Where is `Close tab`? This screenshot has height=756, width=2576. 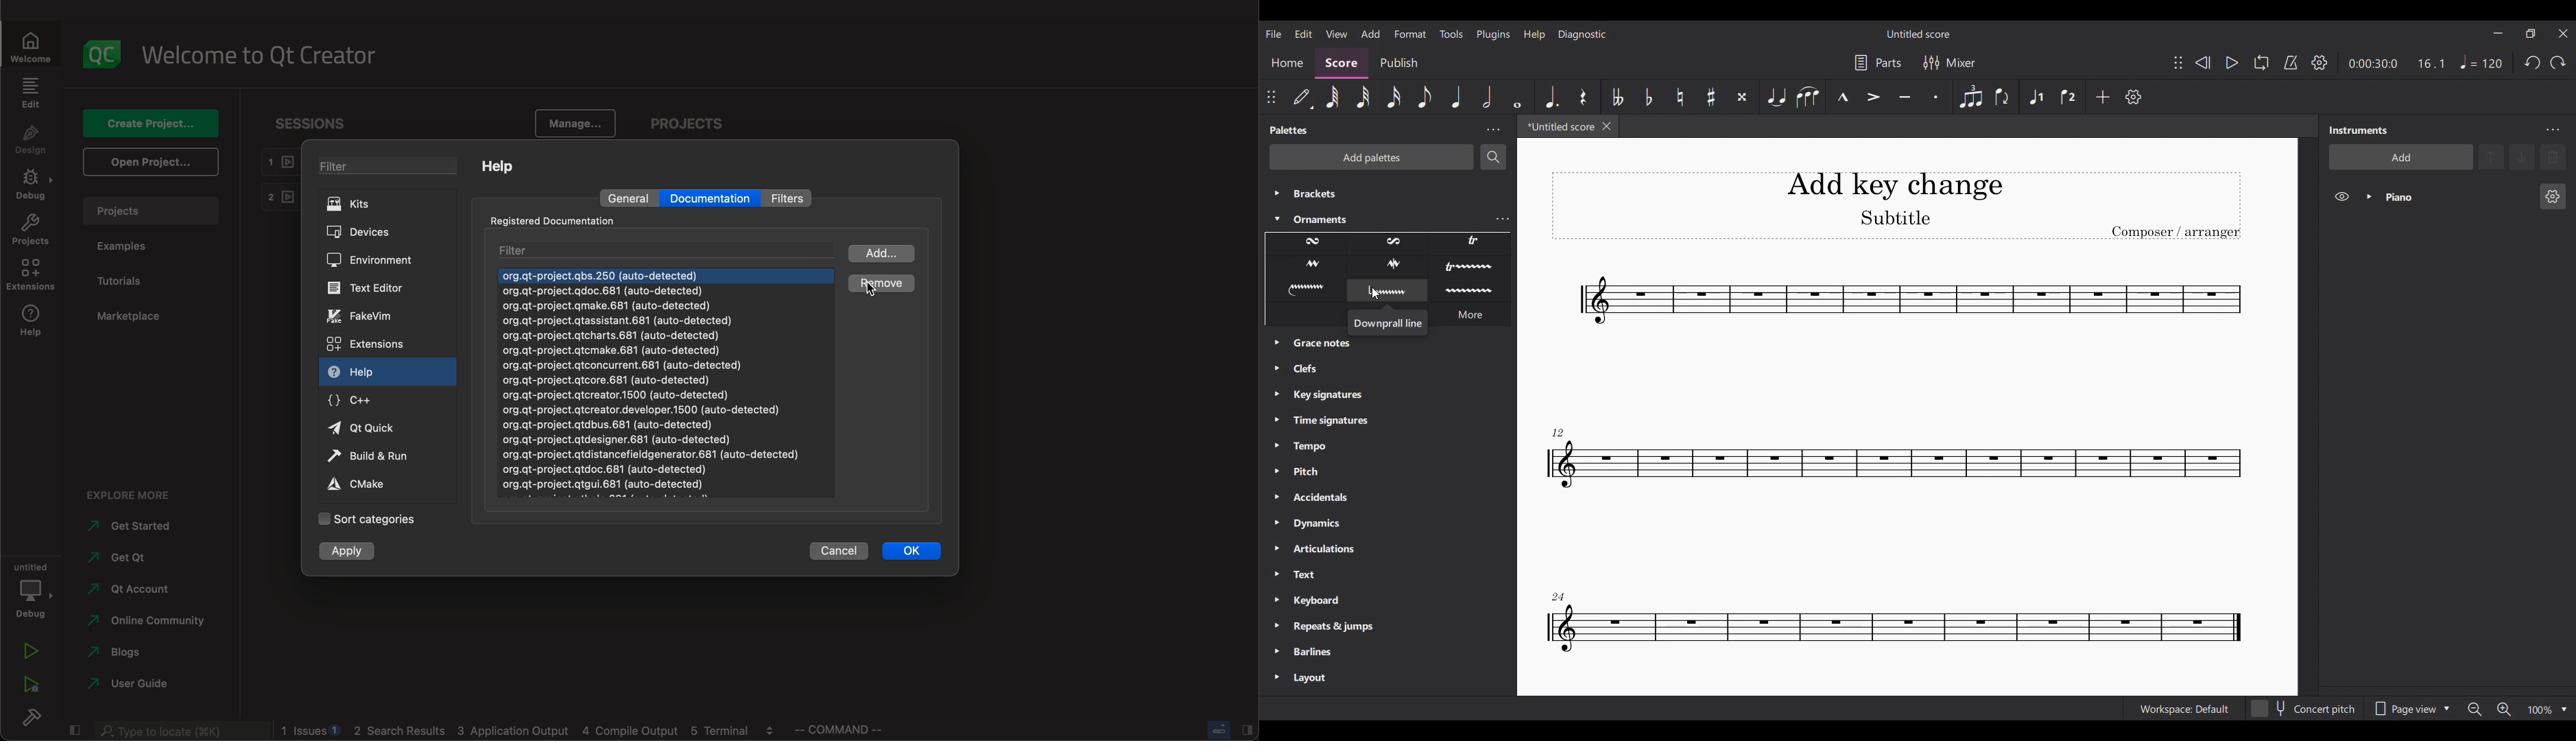 Close tab is located at coordinates (1607, 126).